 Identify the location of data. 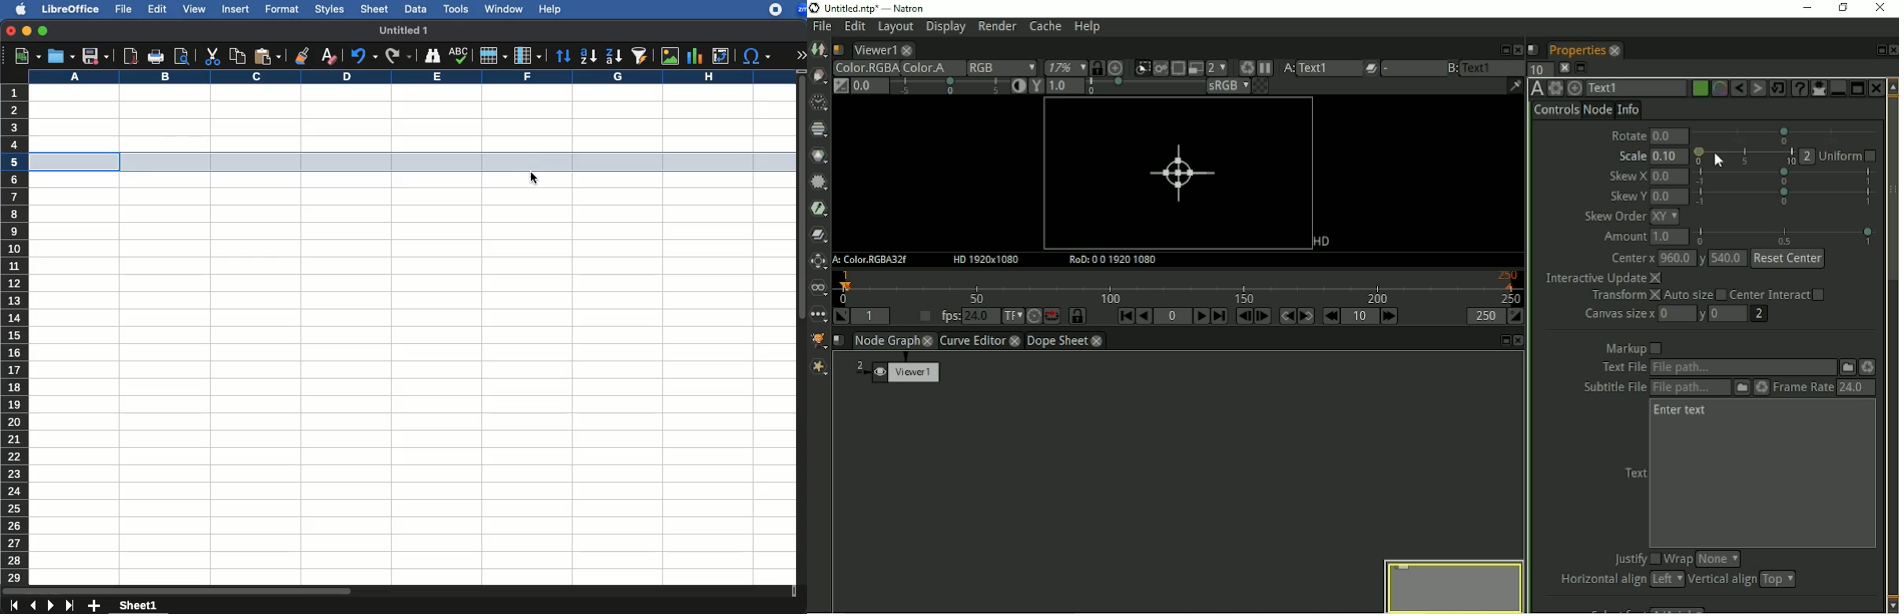
(416, 9).